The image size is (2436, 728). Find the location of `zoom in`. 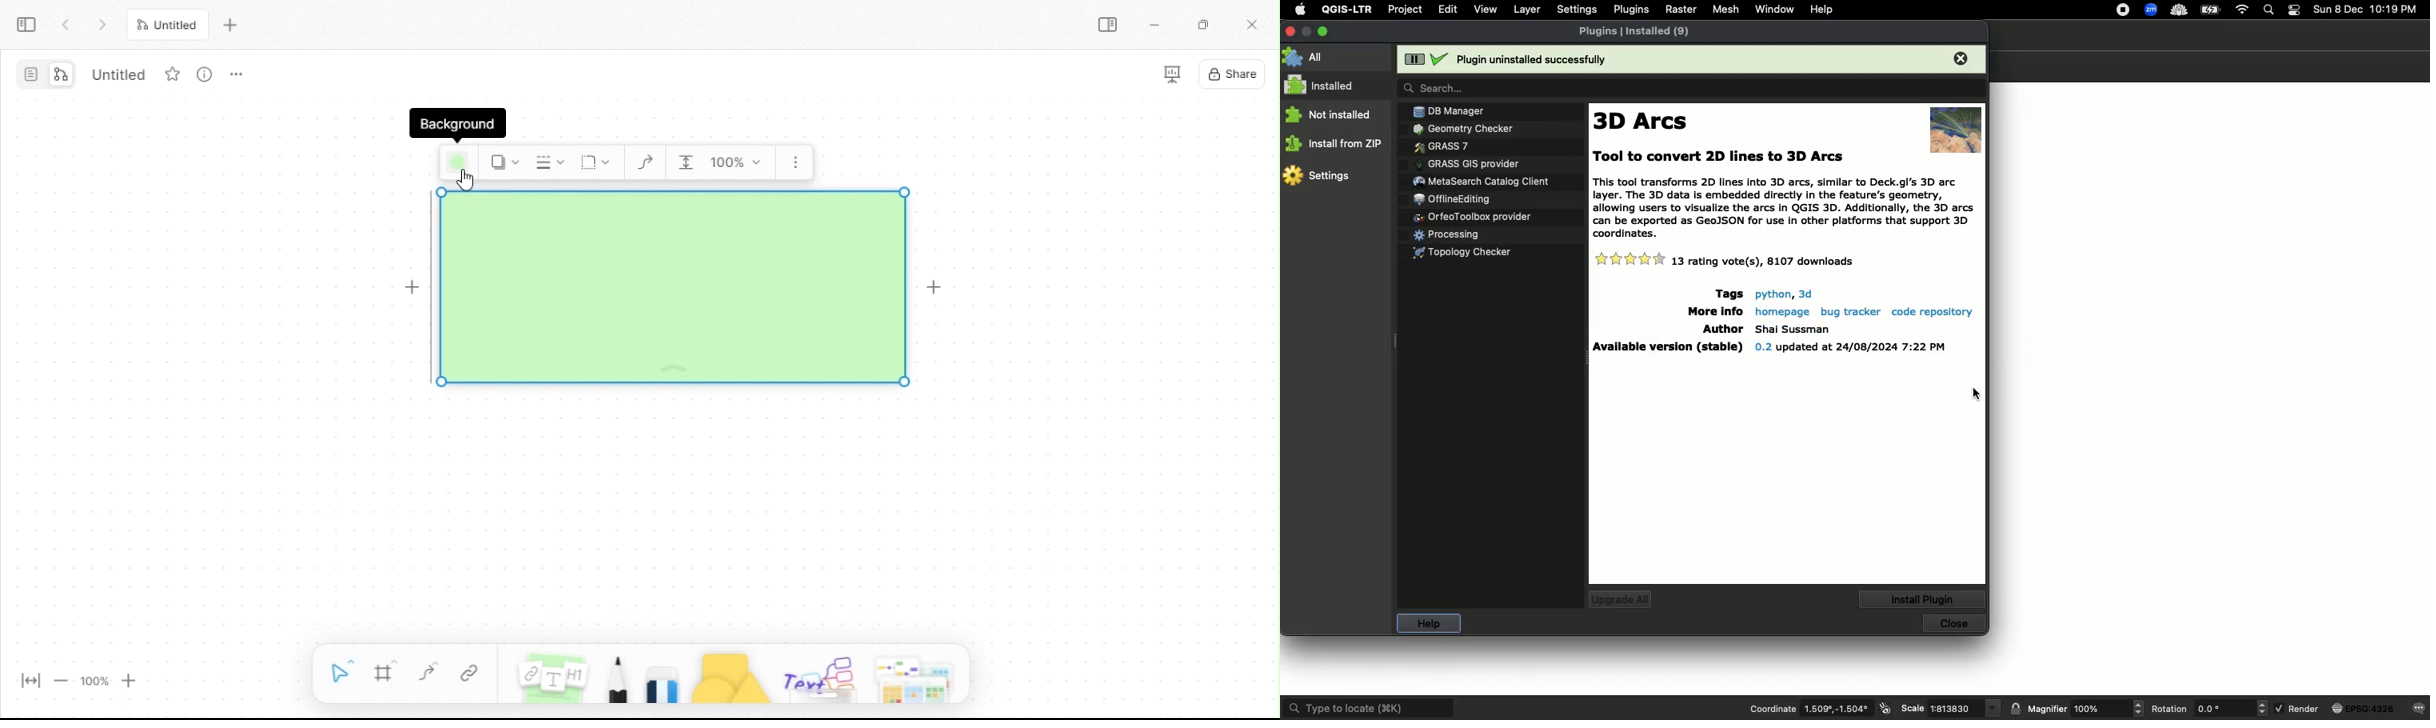

zoom in is located at coordinates (130, 680).